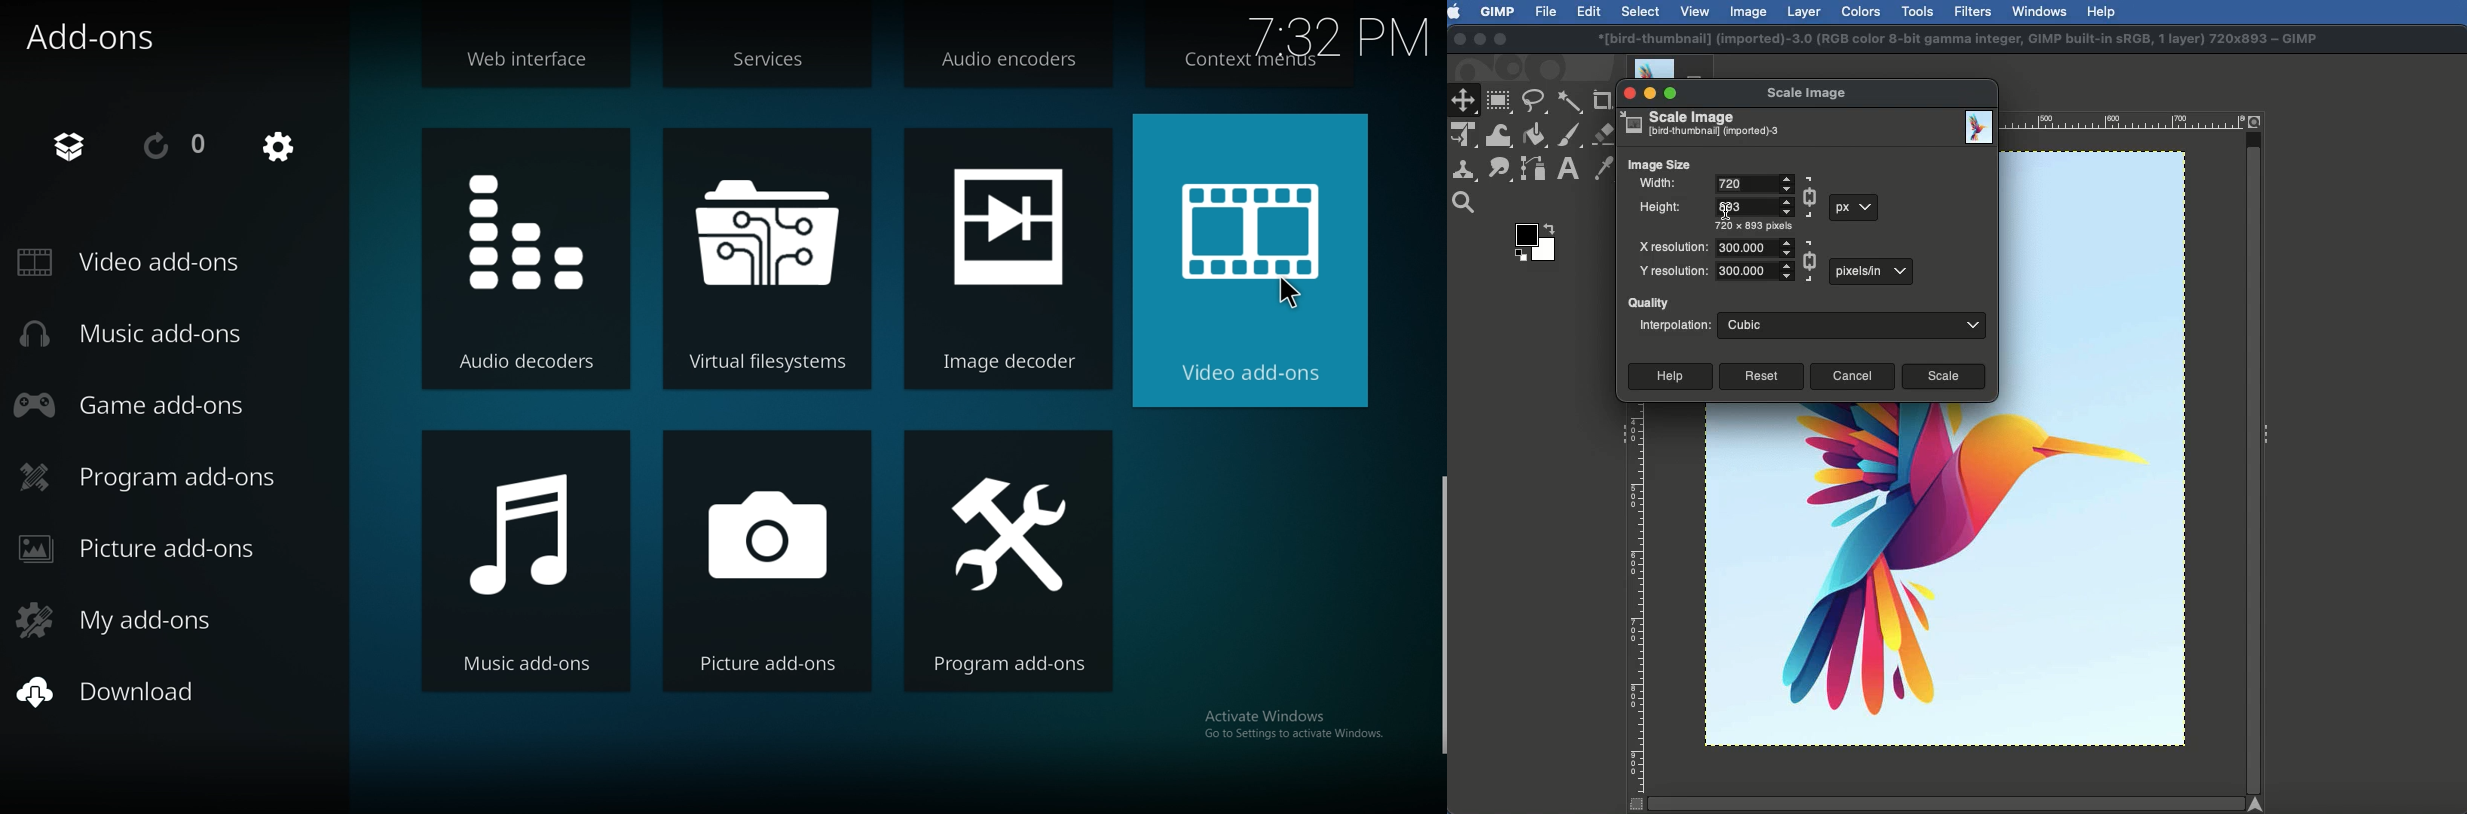 The height and width of the screenshot is (840, 2492). Describe the element at coordinates (157, 549) in the screenshot. I see `picture add ons` at that location.